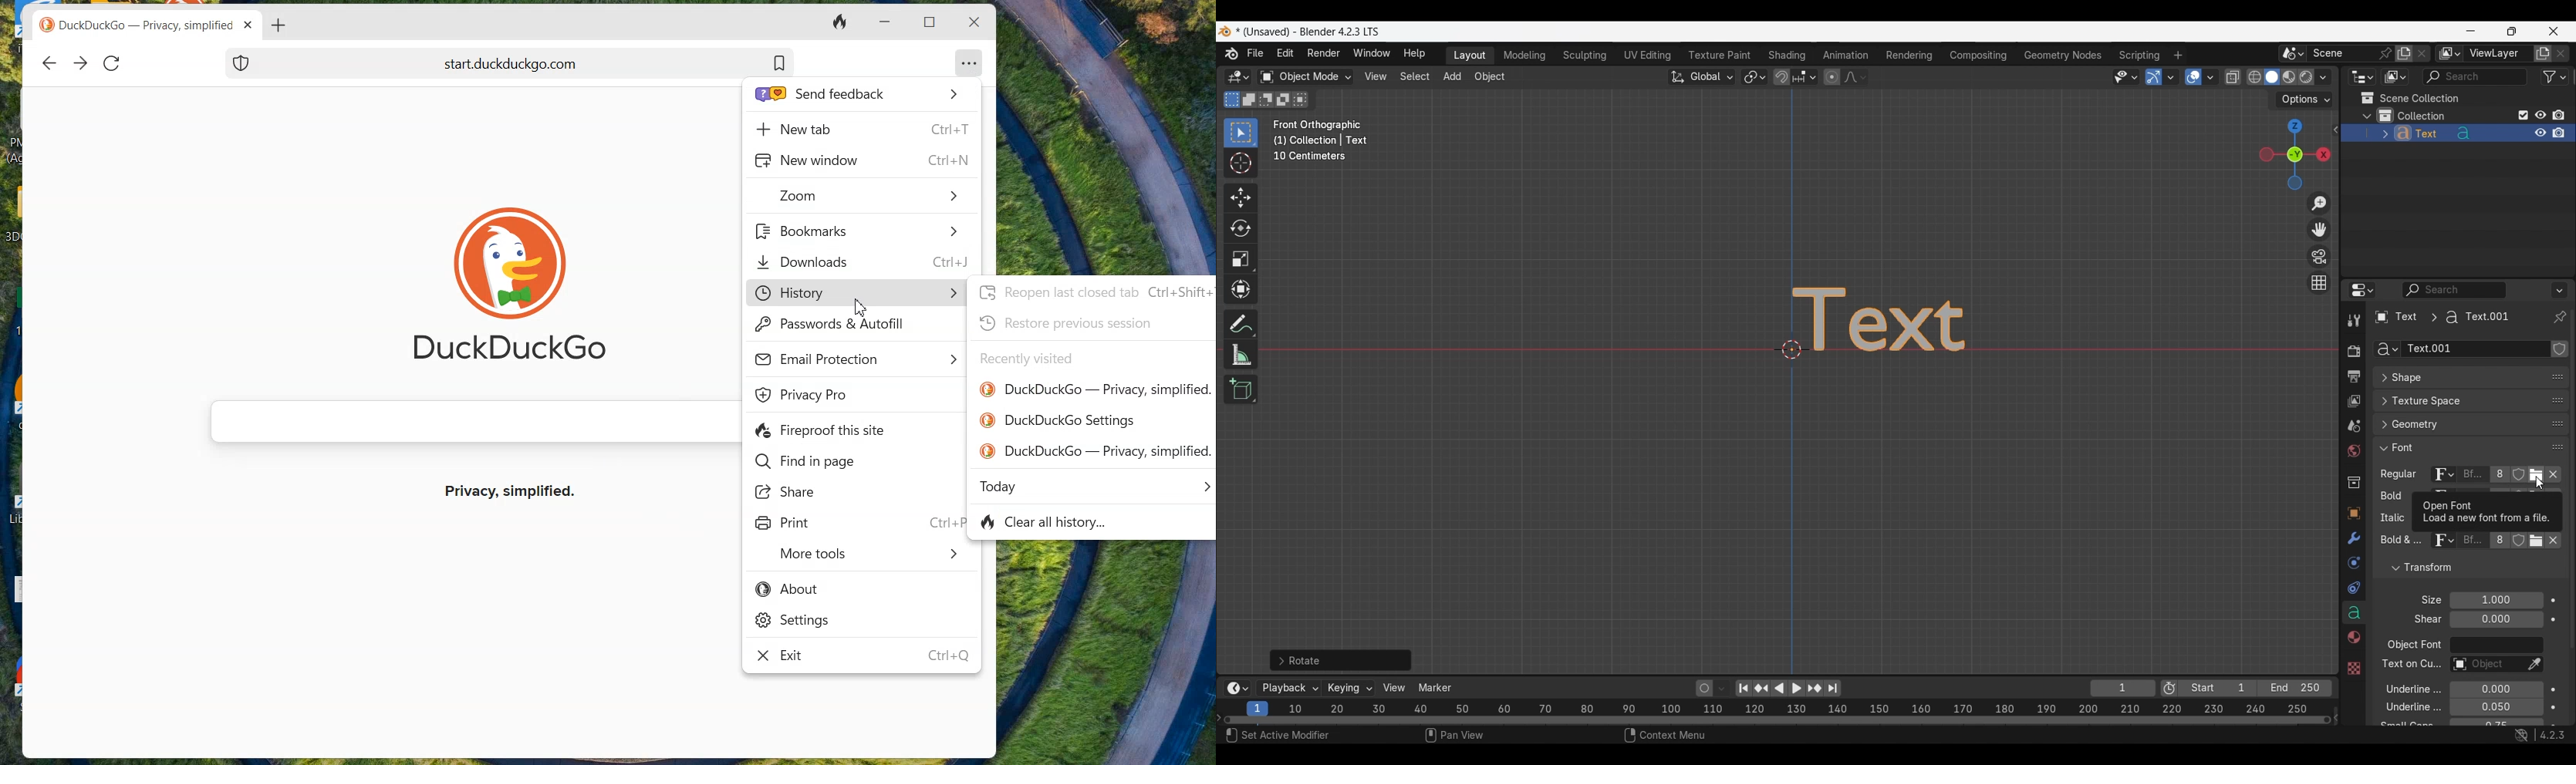  Describe the element at coordinates (2292, 154) in the screenshot. I see `Click to use a preset viewport` at that location.